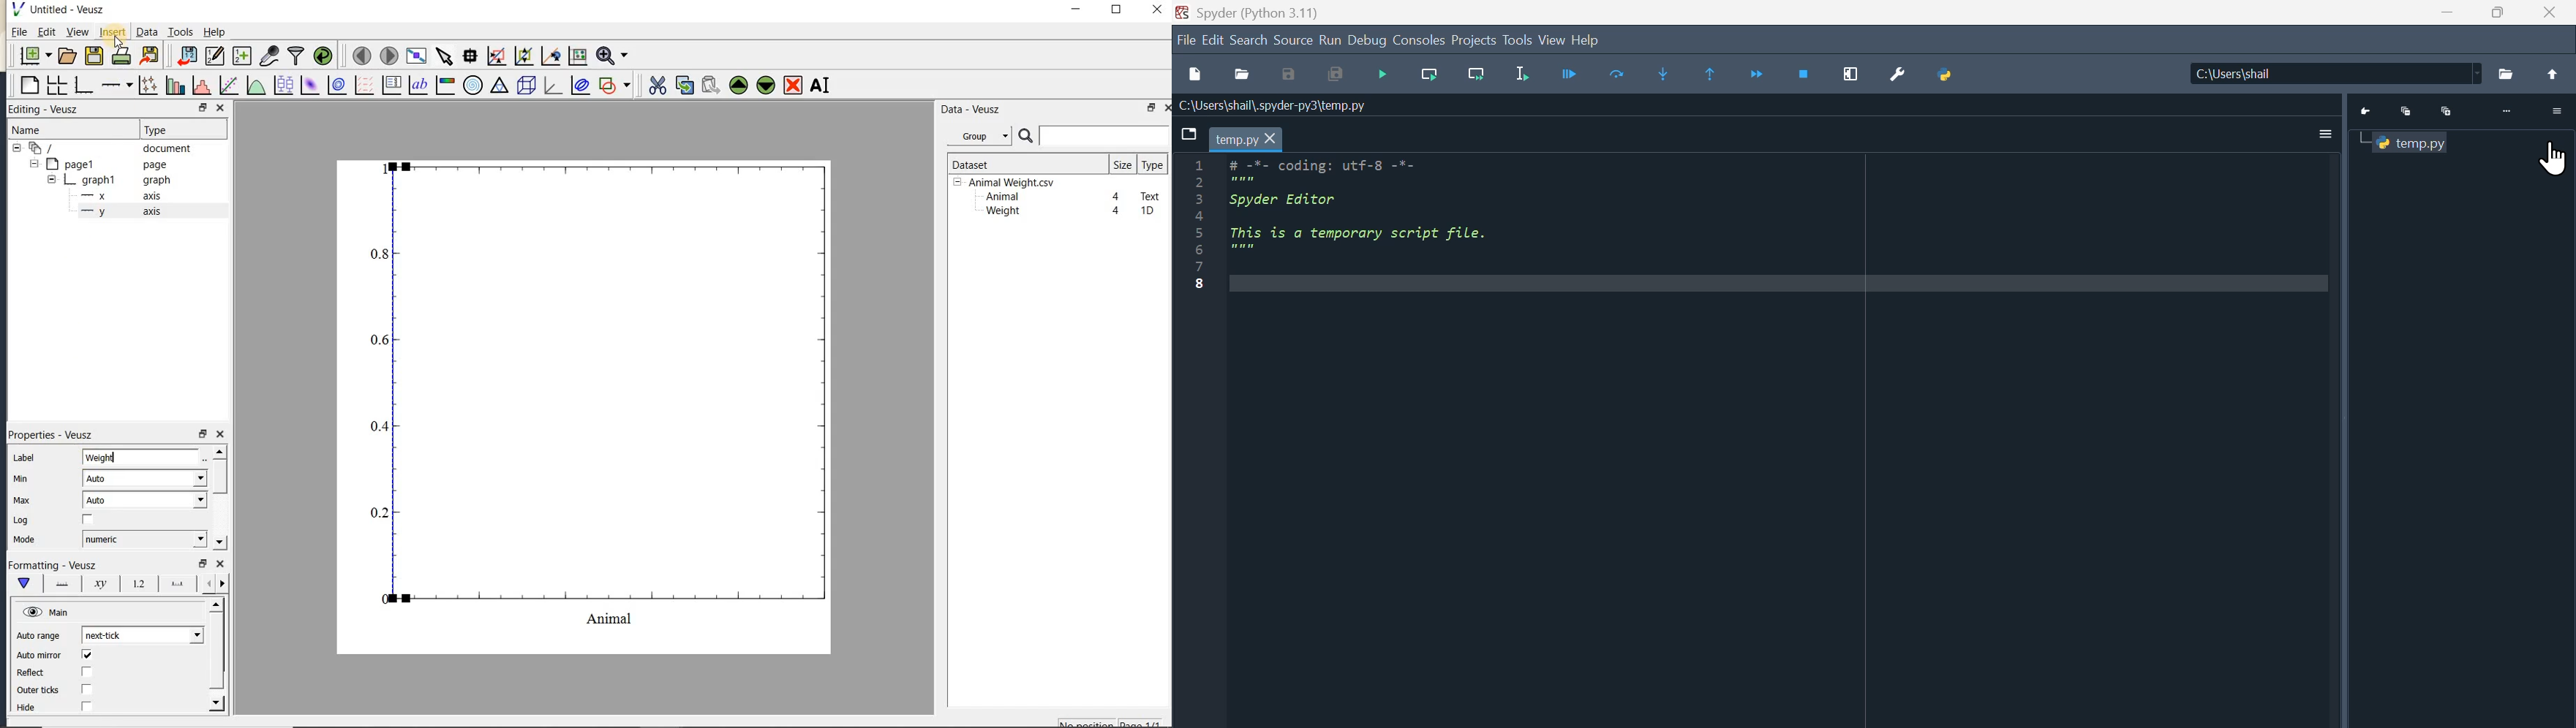 The width and height of the screenshot is (2576, 728). What do you see at coordinates (174, 583) in the screenshot?
I see `major ticks` at bounding box center [174, 583].